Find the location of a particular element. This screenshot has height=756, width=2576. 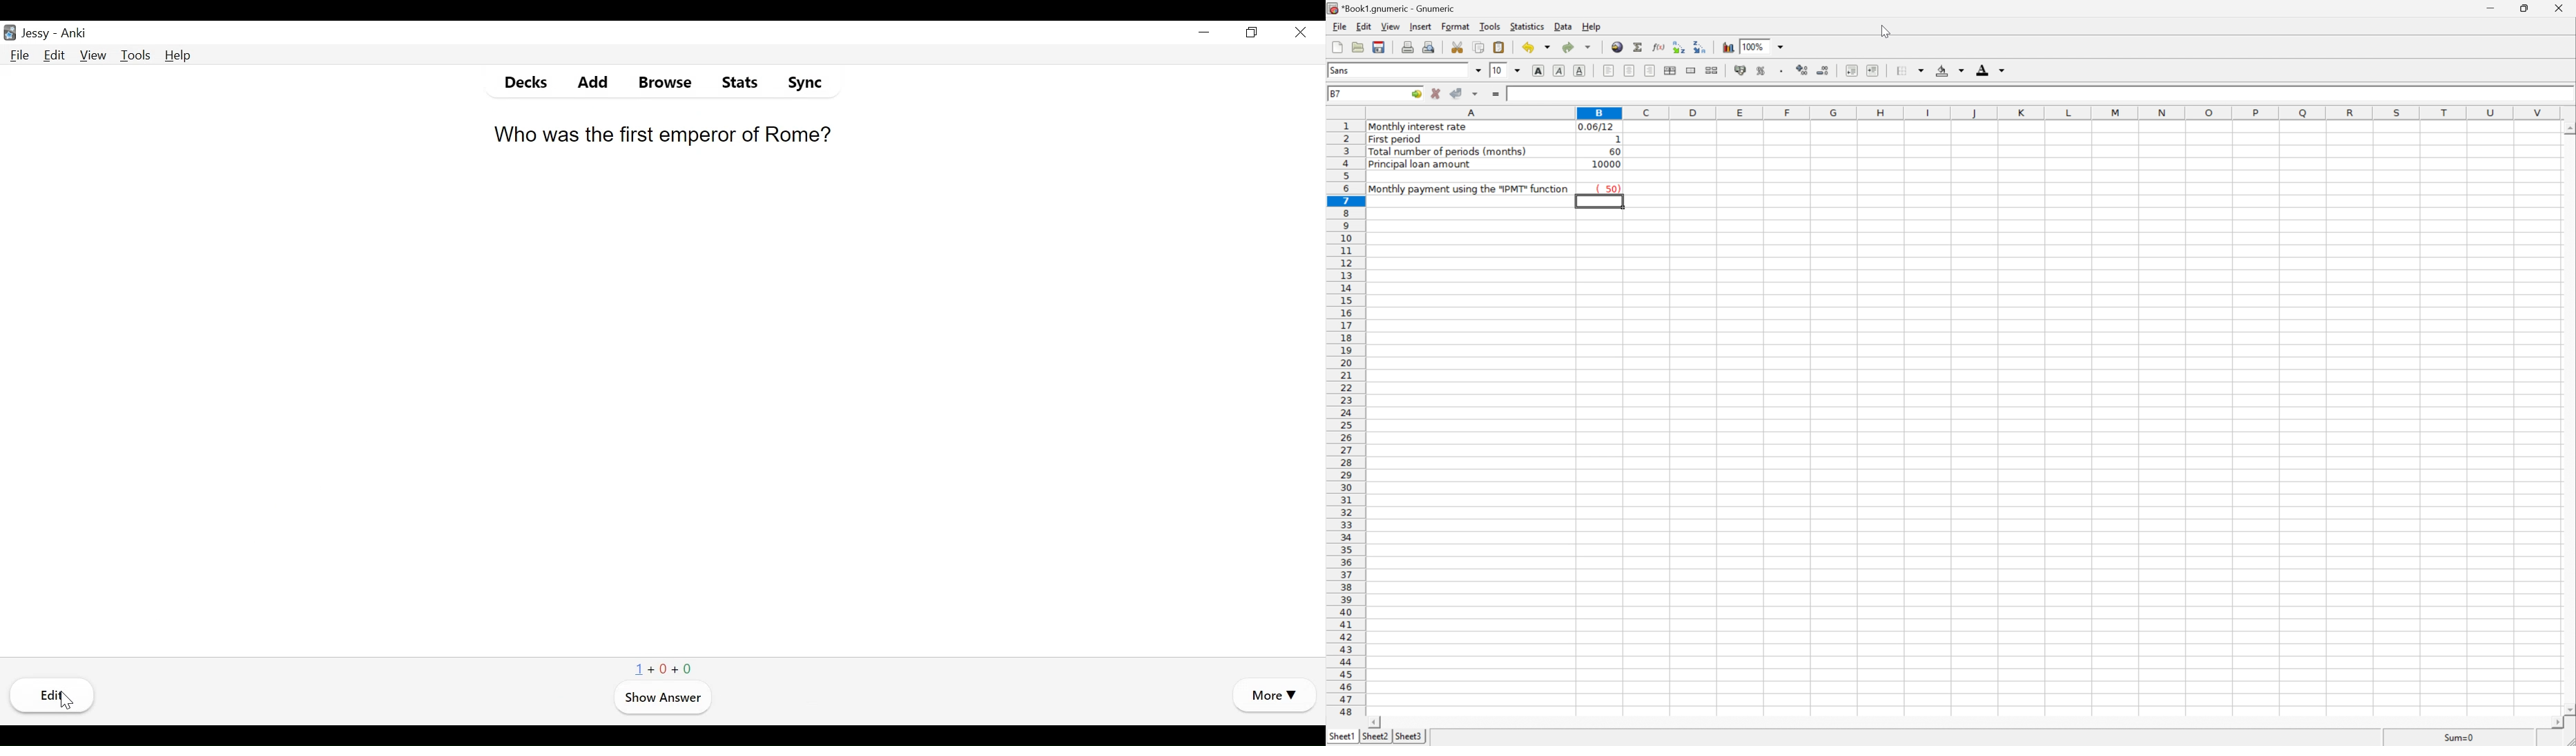

Cursor is located at coordinates (67, 702).